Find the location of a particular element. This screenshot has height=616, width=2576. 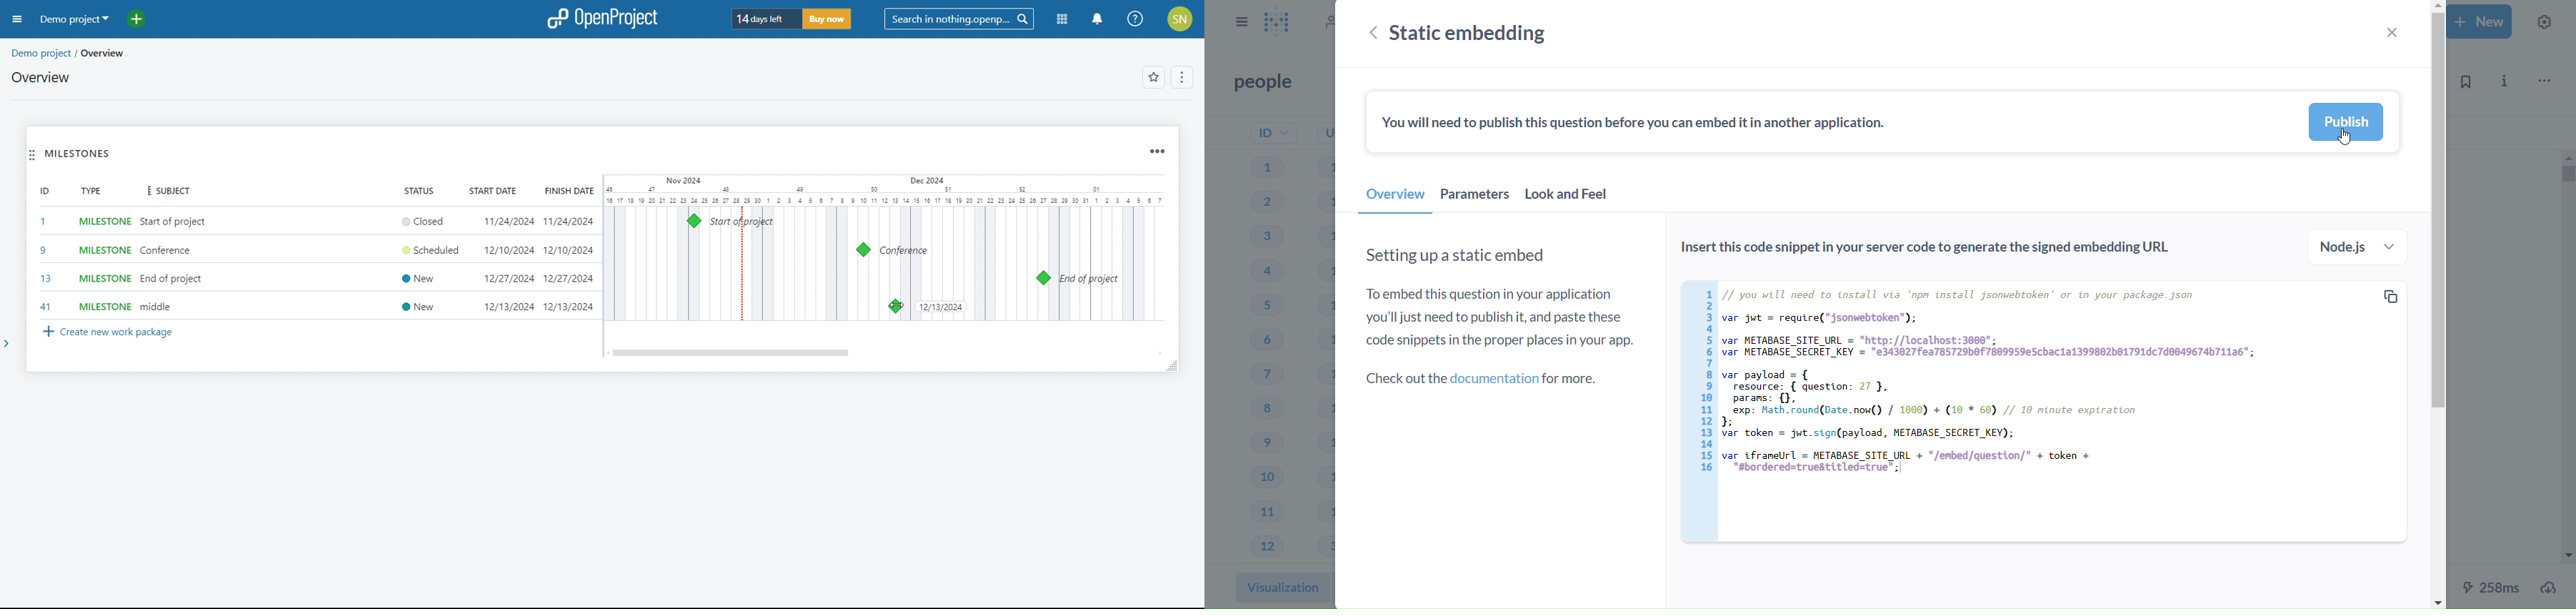

1 // you will need to tnstall via 'npm install jsonwebtoken' or in your package.json
2

3 var jut = require("jsonwebtoken");

4

5 var METABASE_SITE_URL = "http://localhost:3008";

6 var METABASE_SECRET_KEY = "e343027fea785729b8f7809959%5cbac1a1399882b01791dc7d0049674b711a6" ;
7

8 var payload = {

9 resource: { question: 27 },

16 params: {},

11 exp: Math_round(Date.now() / 1000) + (10 * 60) // 10 minute expiration

12)

13 var token = jwt_sign(payload, METABASE_SECRET KEY):

14

15 var iframeUrl = METABASE_SITE URL + "/embed/question/" + token +

16  "#bordered=truestitled=true"; is located at coordinates (2015, 397).